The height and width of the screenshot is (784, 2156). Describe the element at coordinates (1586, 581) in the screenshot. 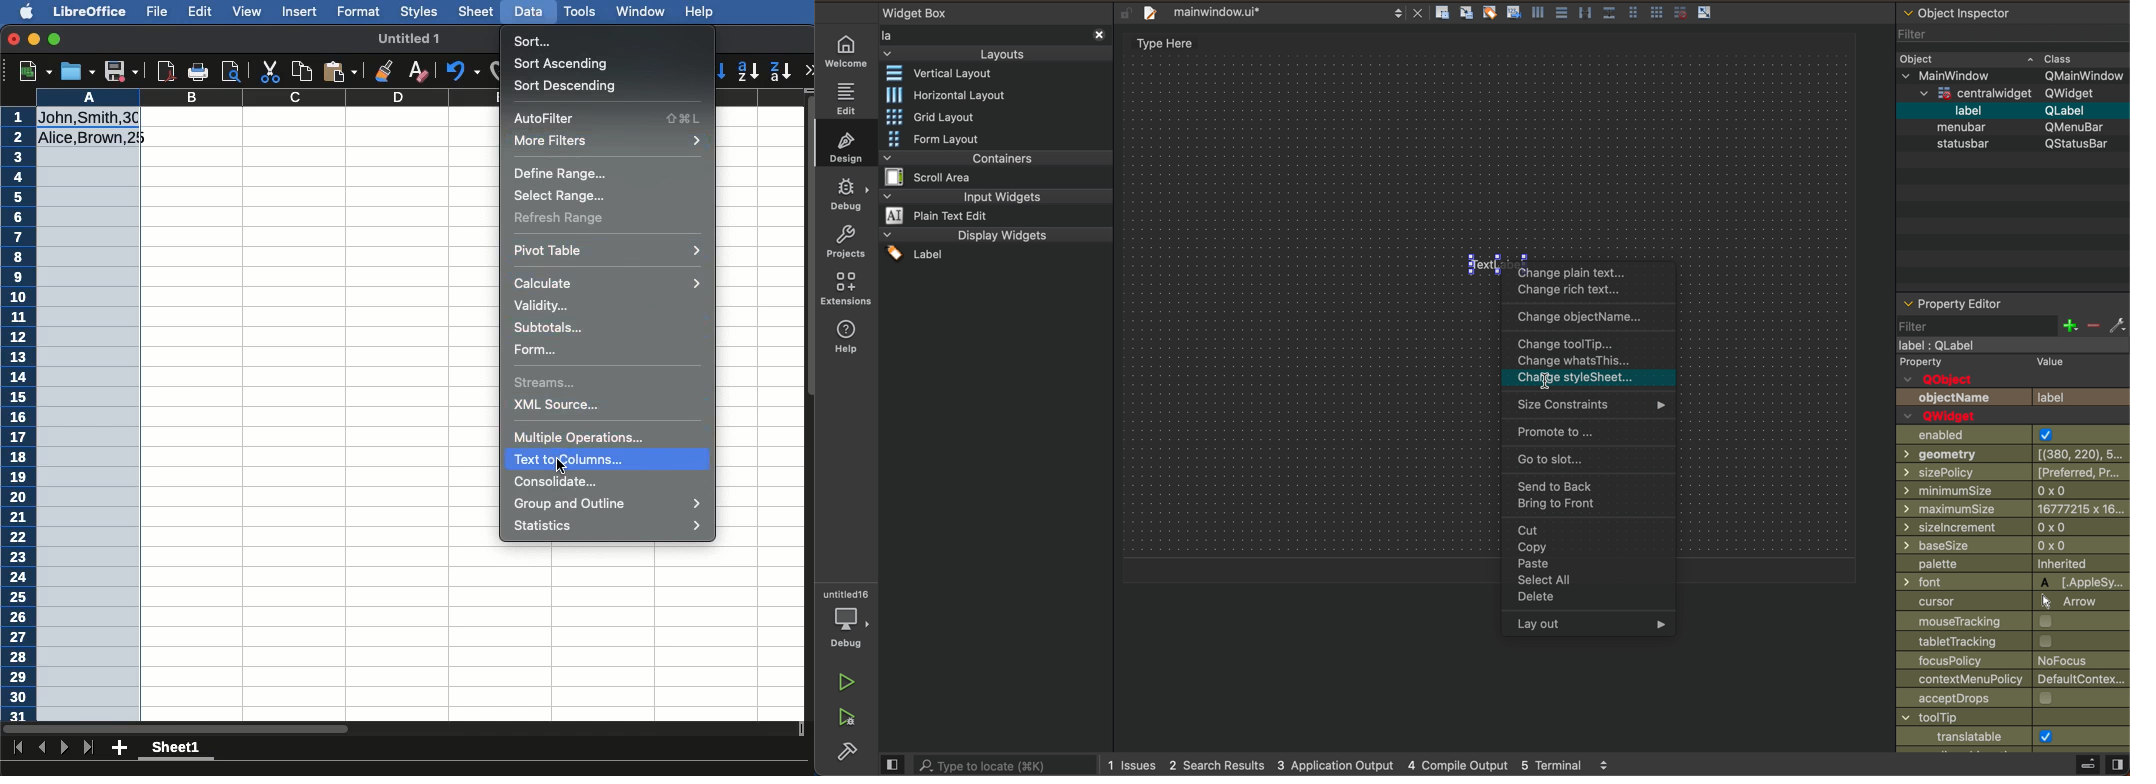

I see `select all` at that location.